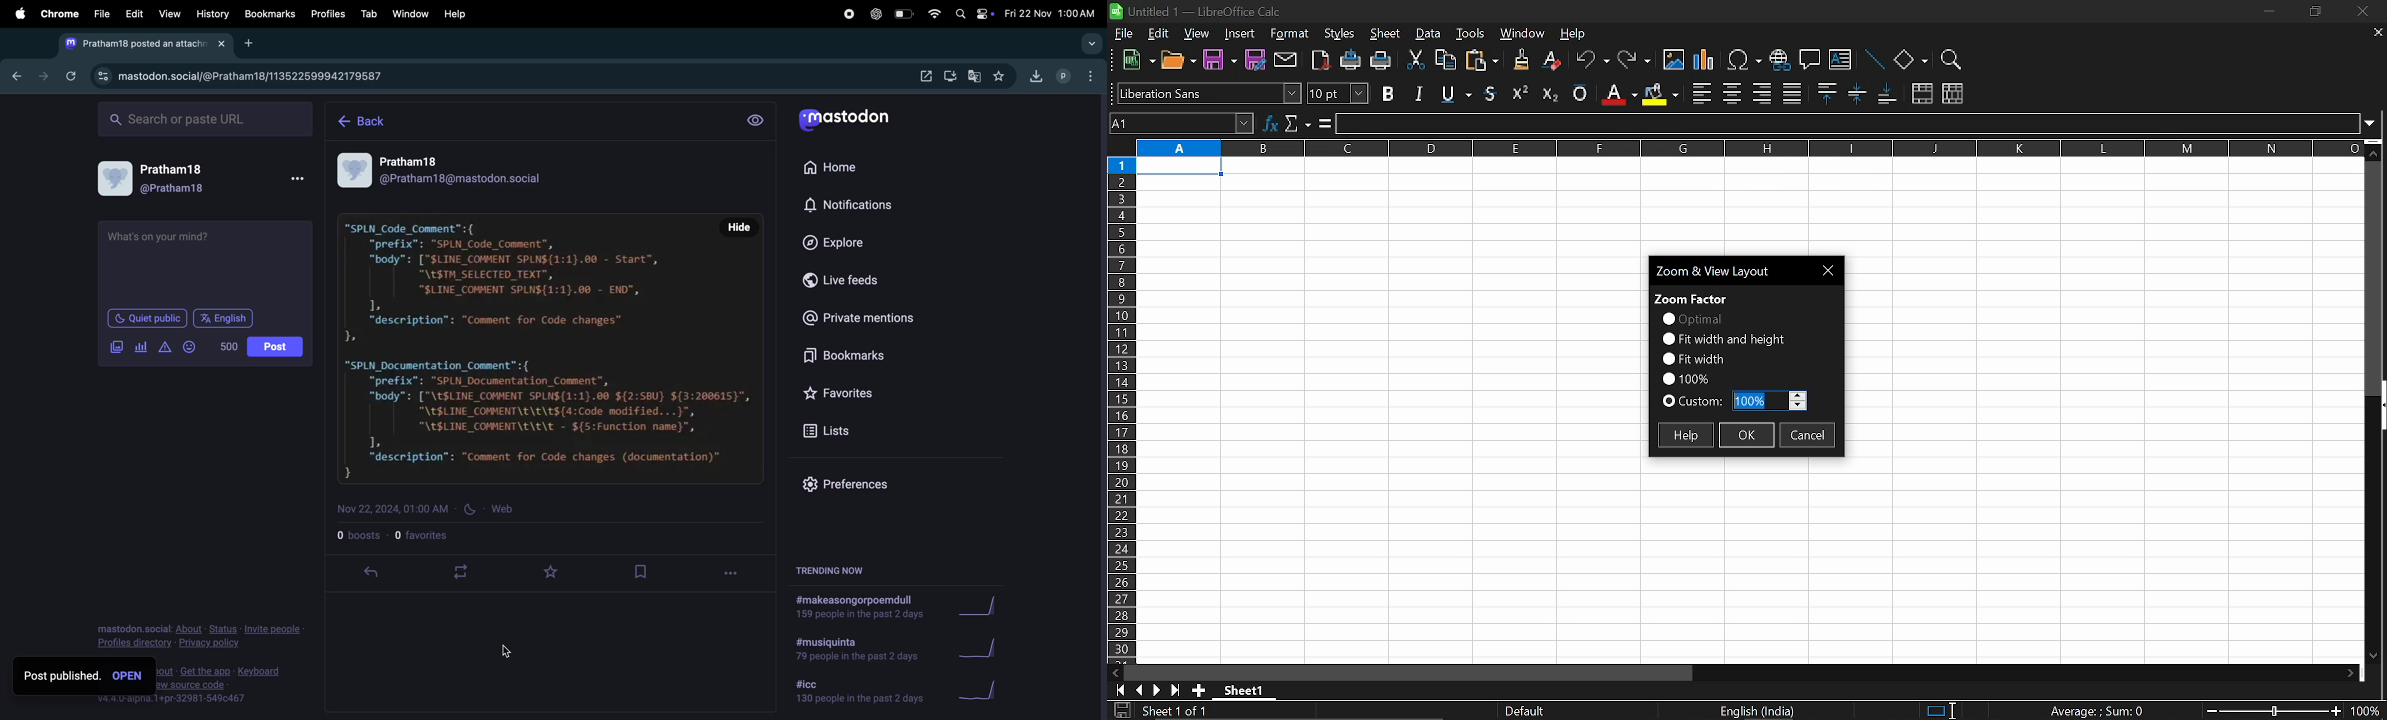  I want to click on undo, so click(1593, 62).